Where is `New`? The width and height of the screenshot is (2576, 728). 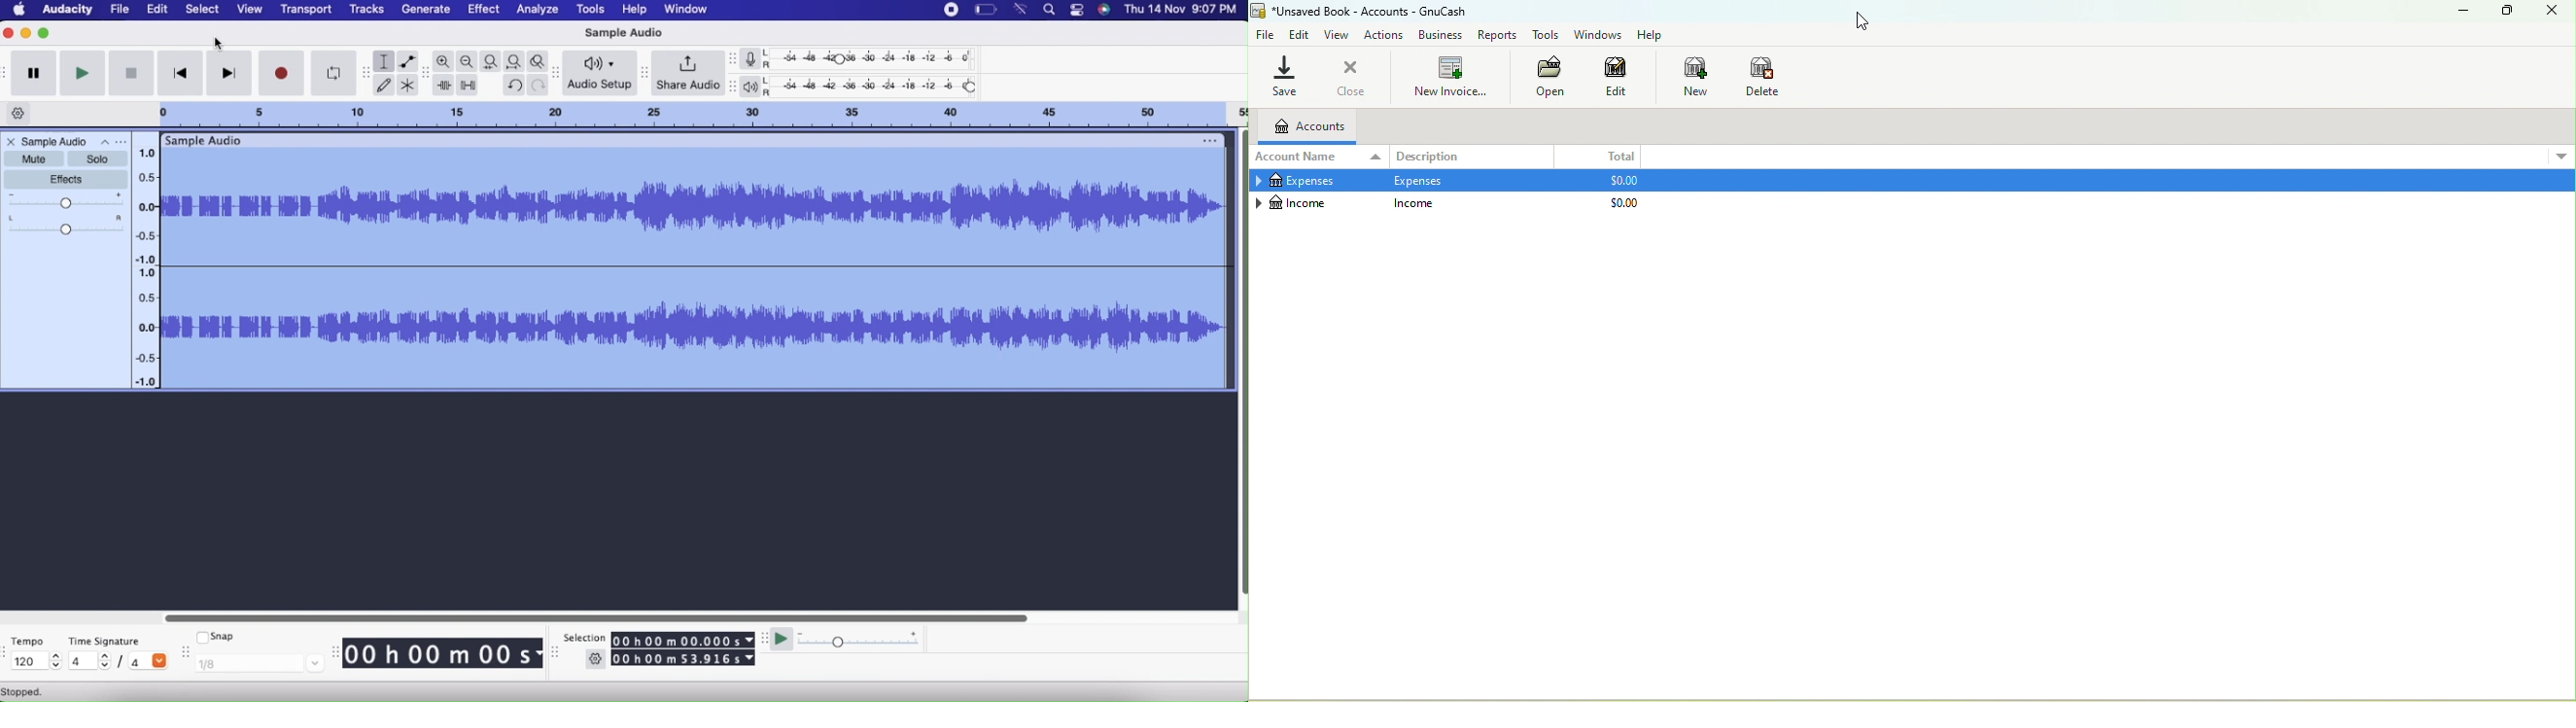
New is located at coordinates (1694, 78).